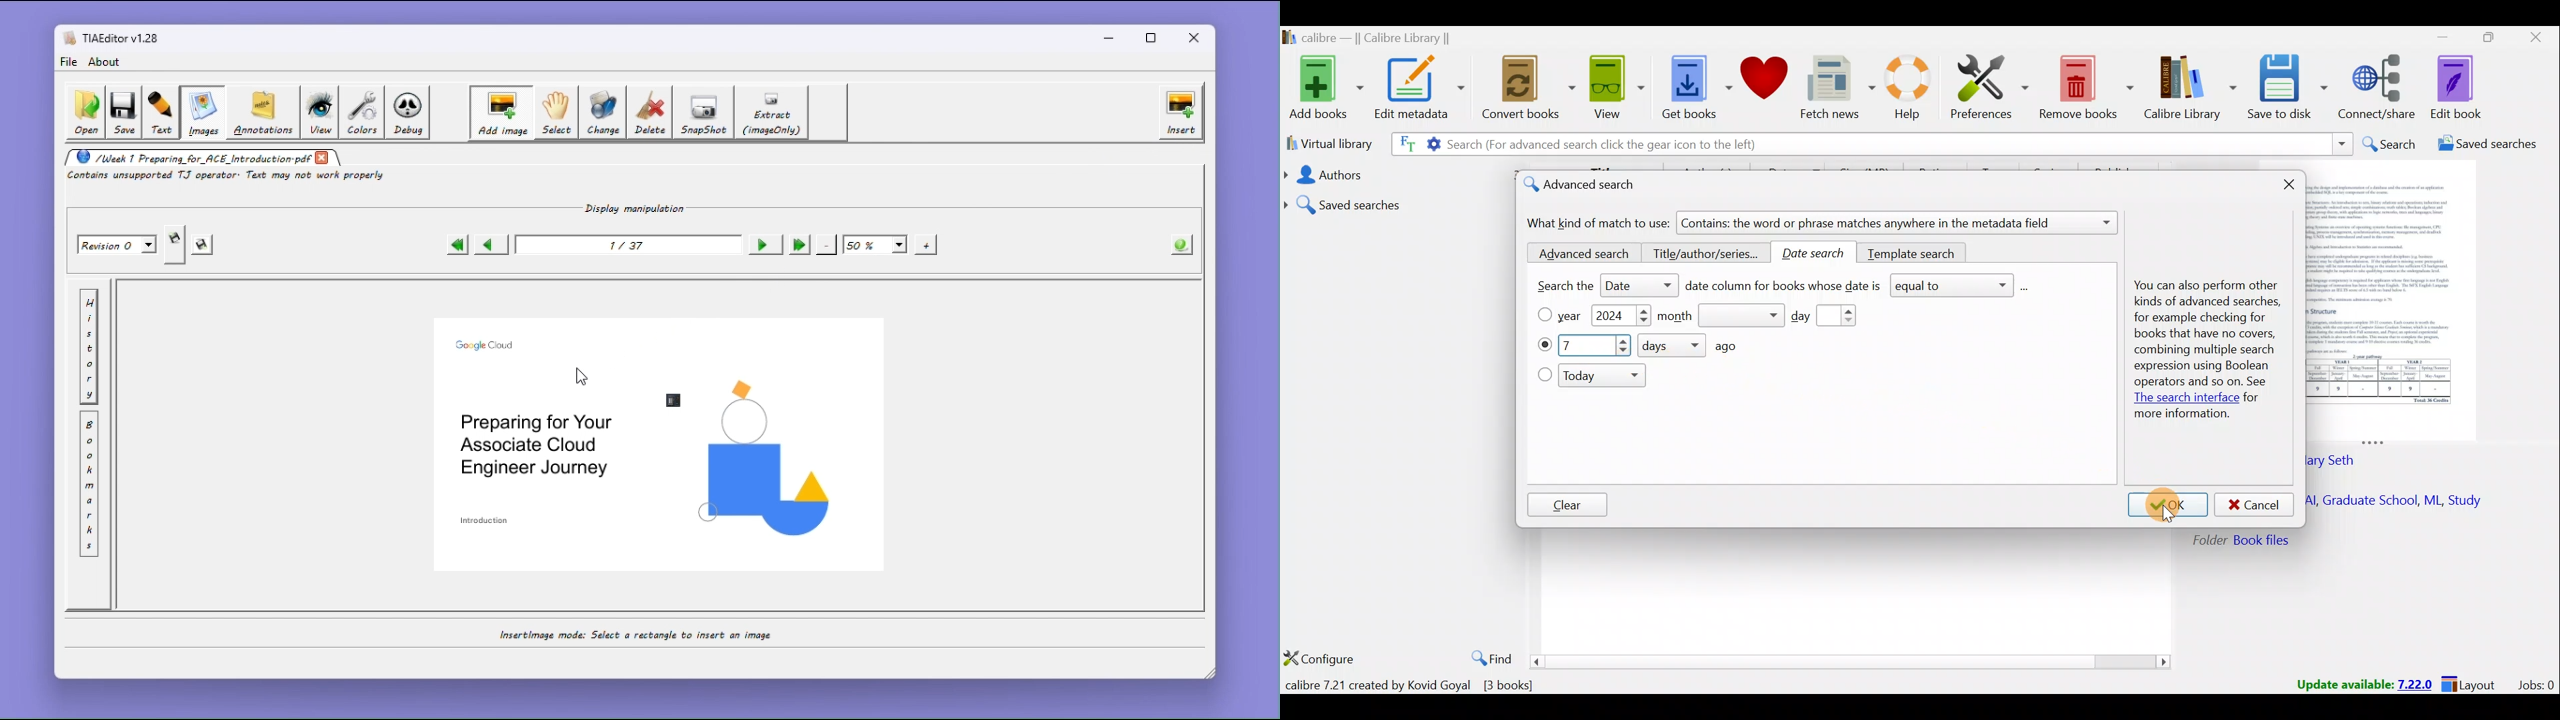  What do you see at coordinates (2467, 87) in the screenshot?
I see `Edit book` at bounding box center [2467, 87].